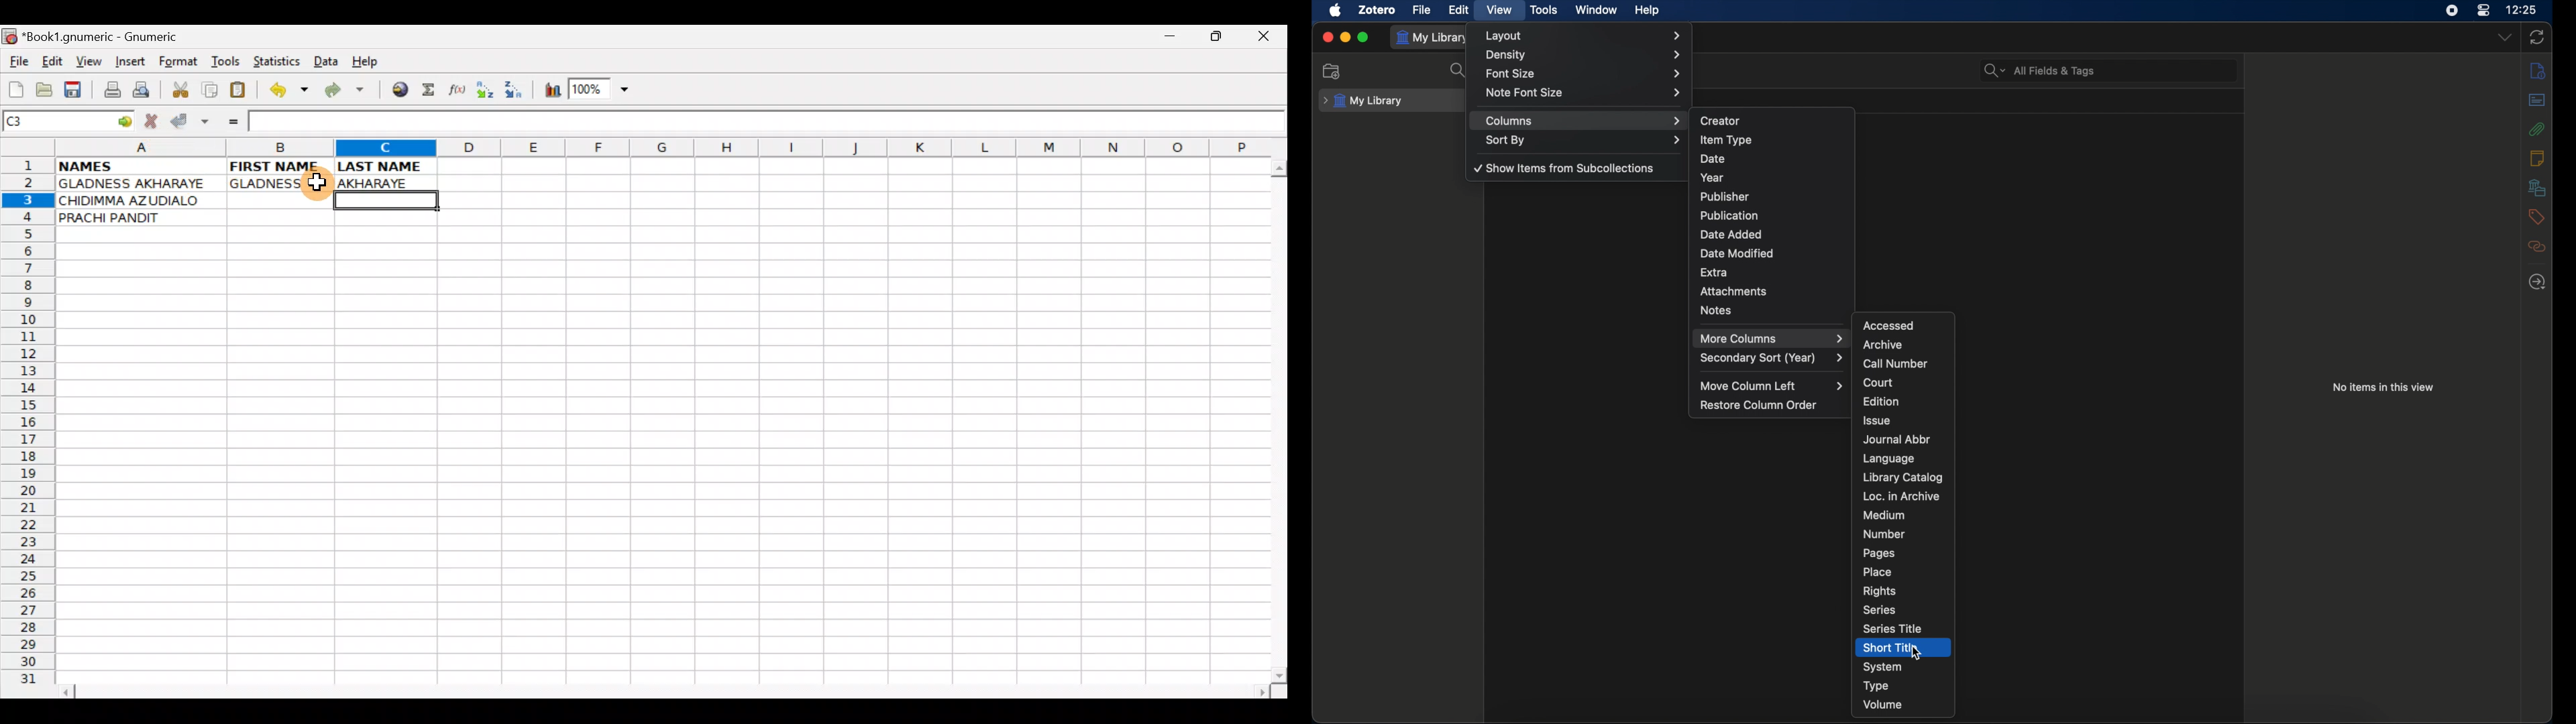 This screenshot has height=728, width=2576. I want to click on search, so click(1458, 71).